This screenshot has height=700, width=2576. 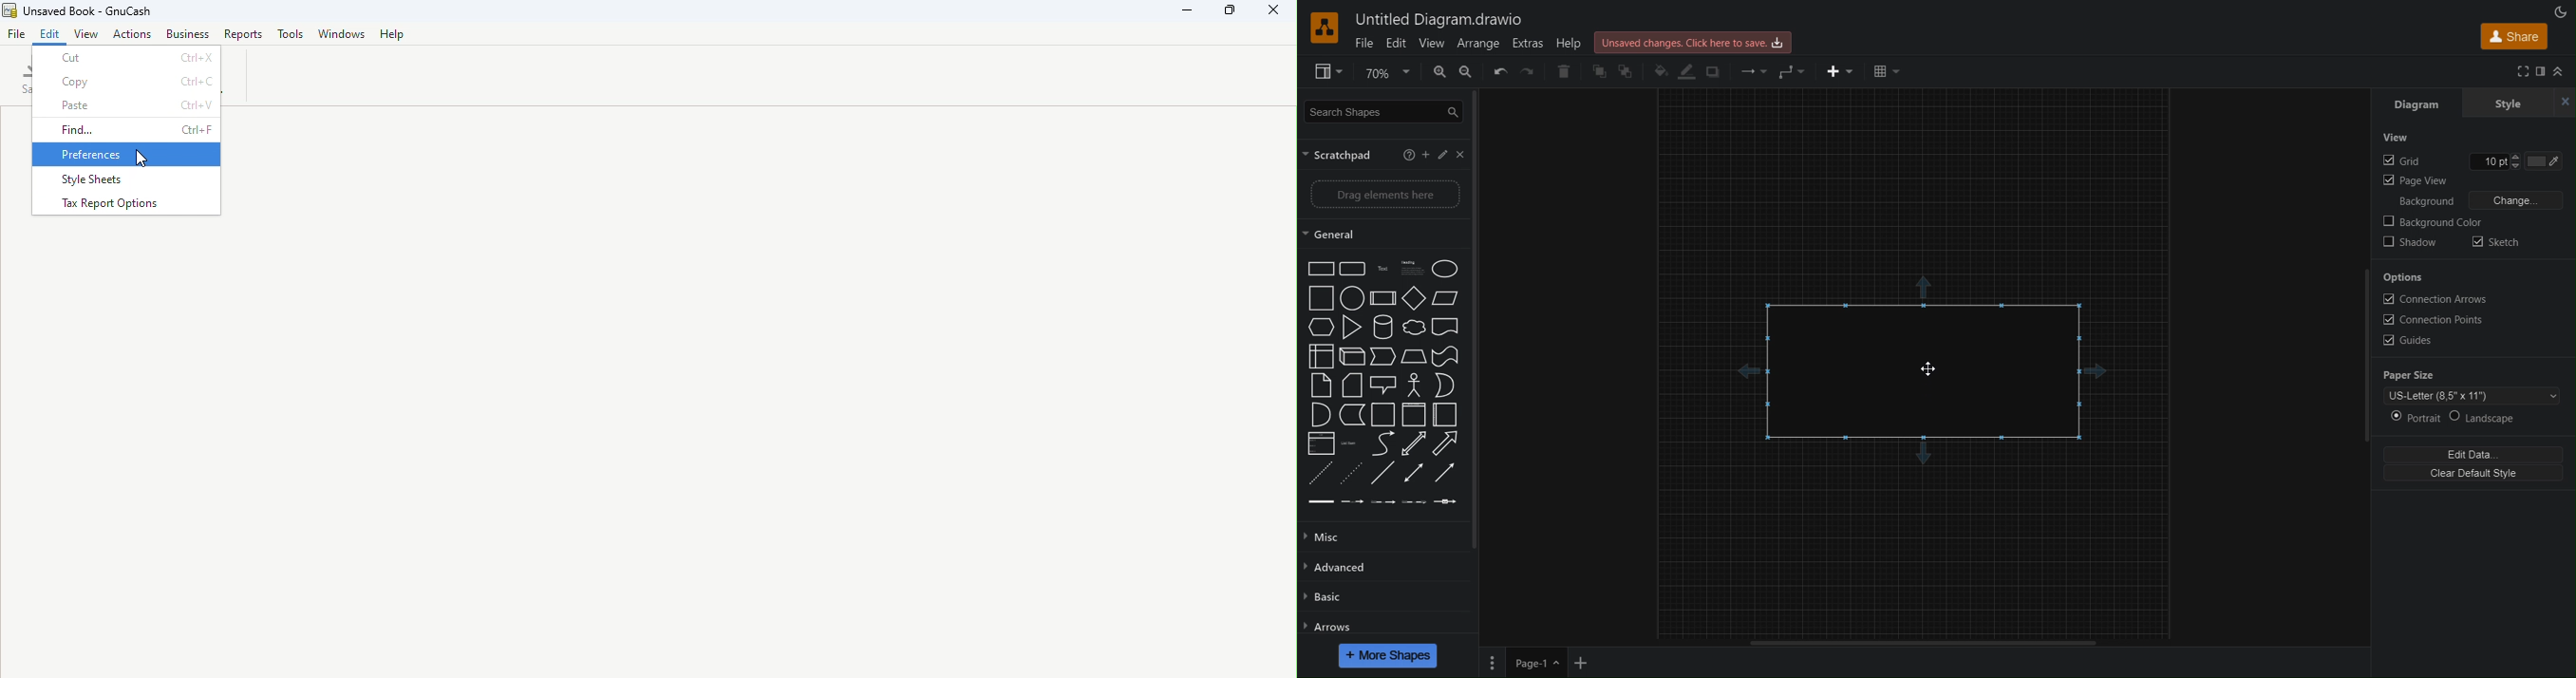 What do you see at coordinates (1598, 73) in the screenshot?
I see `Send Front` at bounding box center [1598, 73].